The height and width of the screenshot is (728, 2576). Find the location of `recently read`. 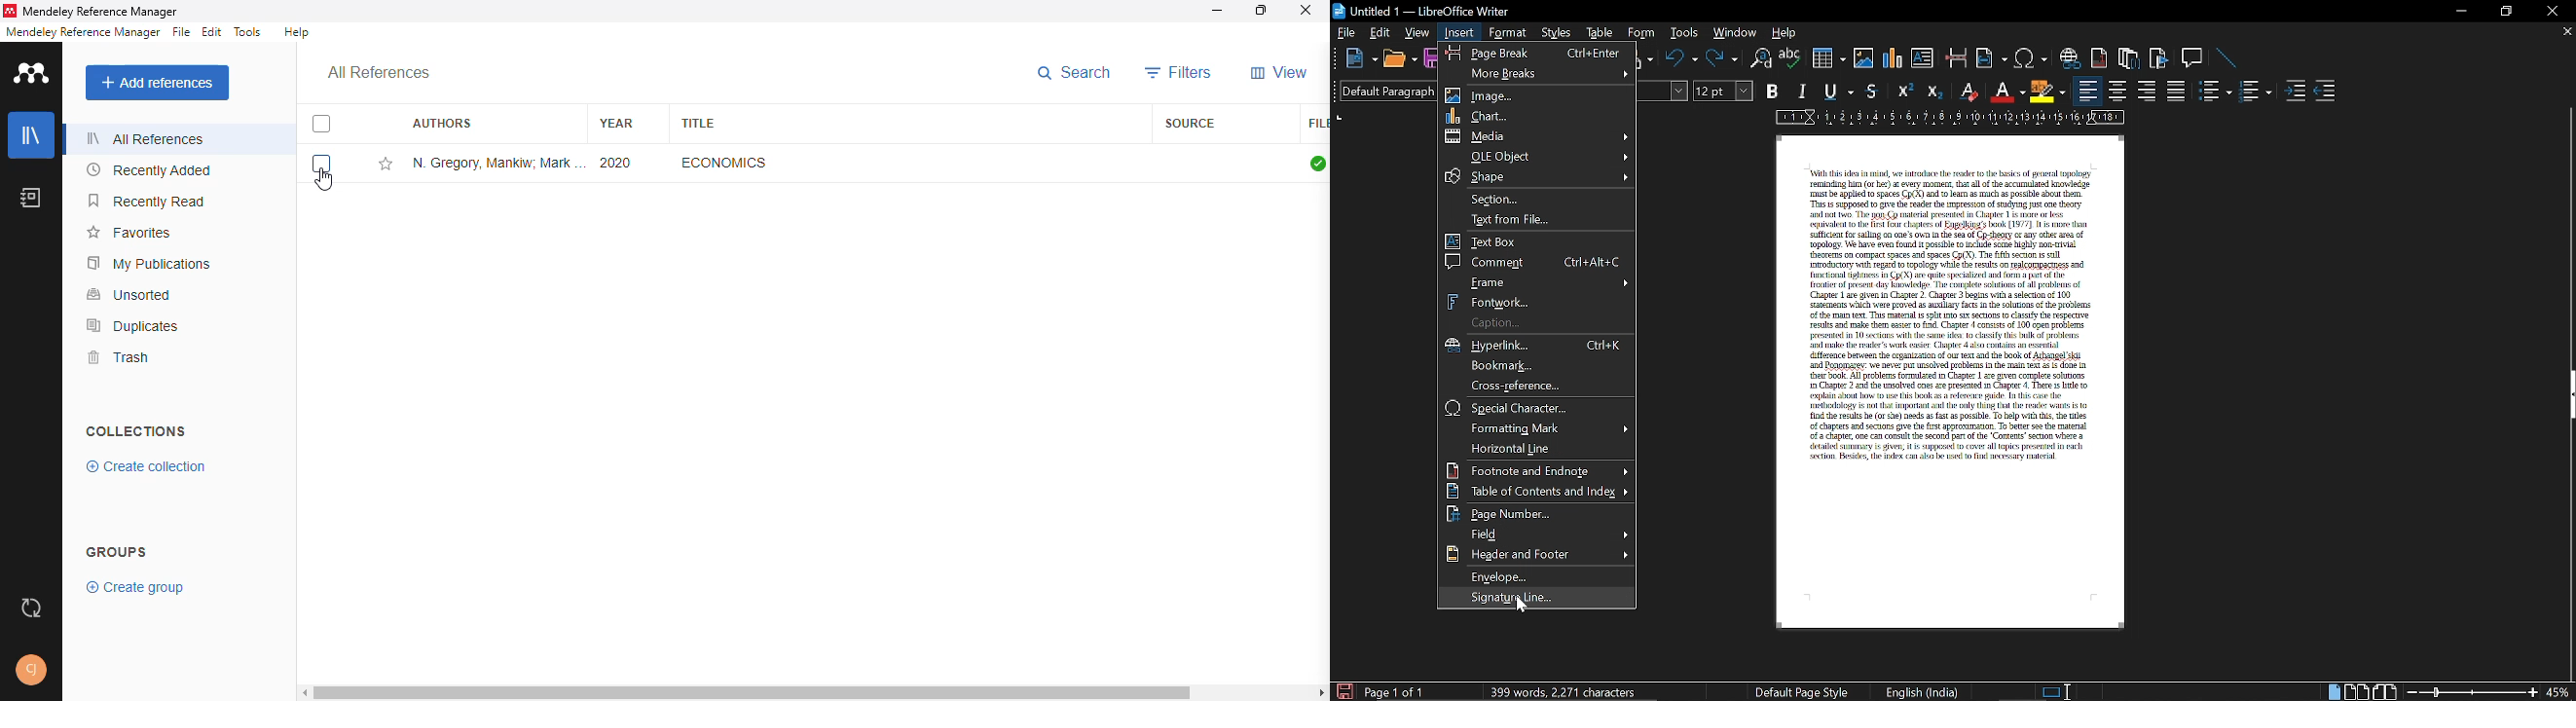

recently read is located at coordinates (147, 202).